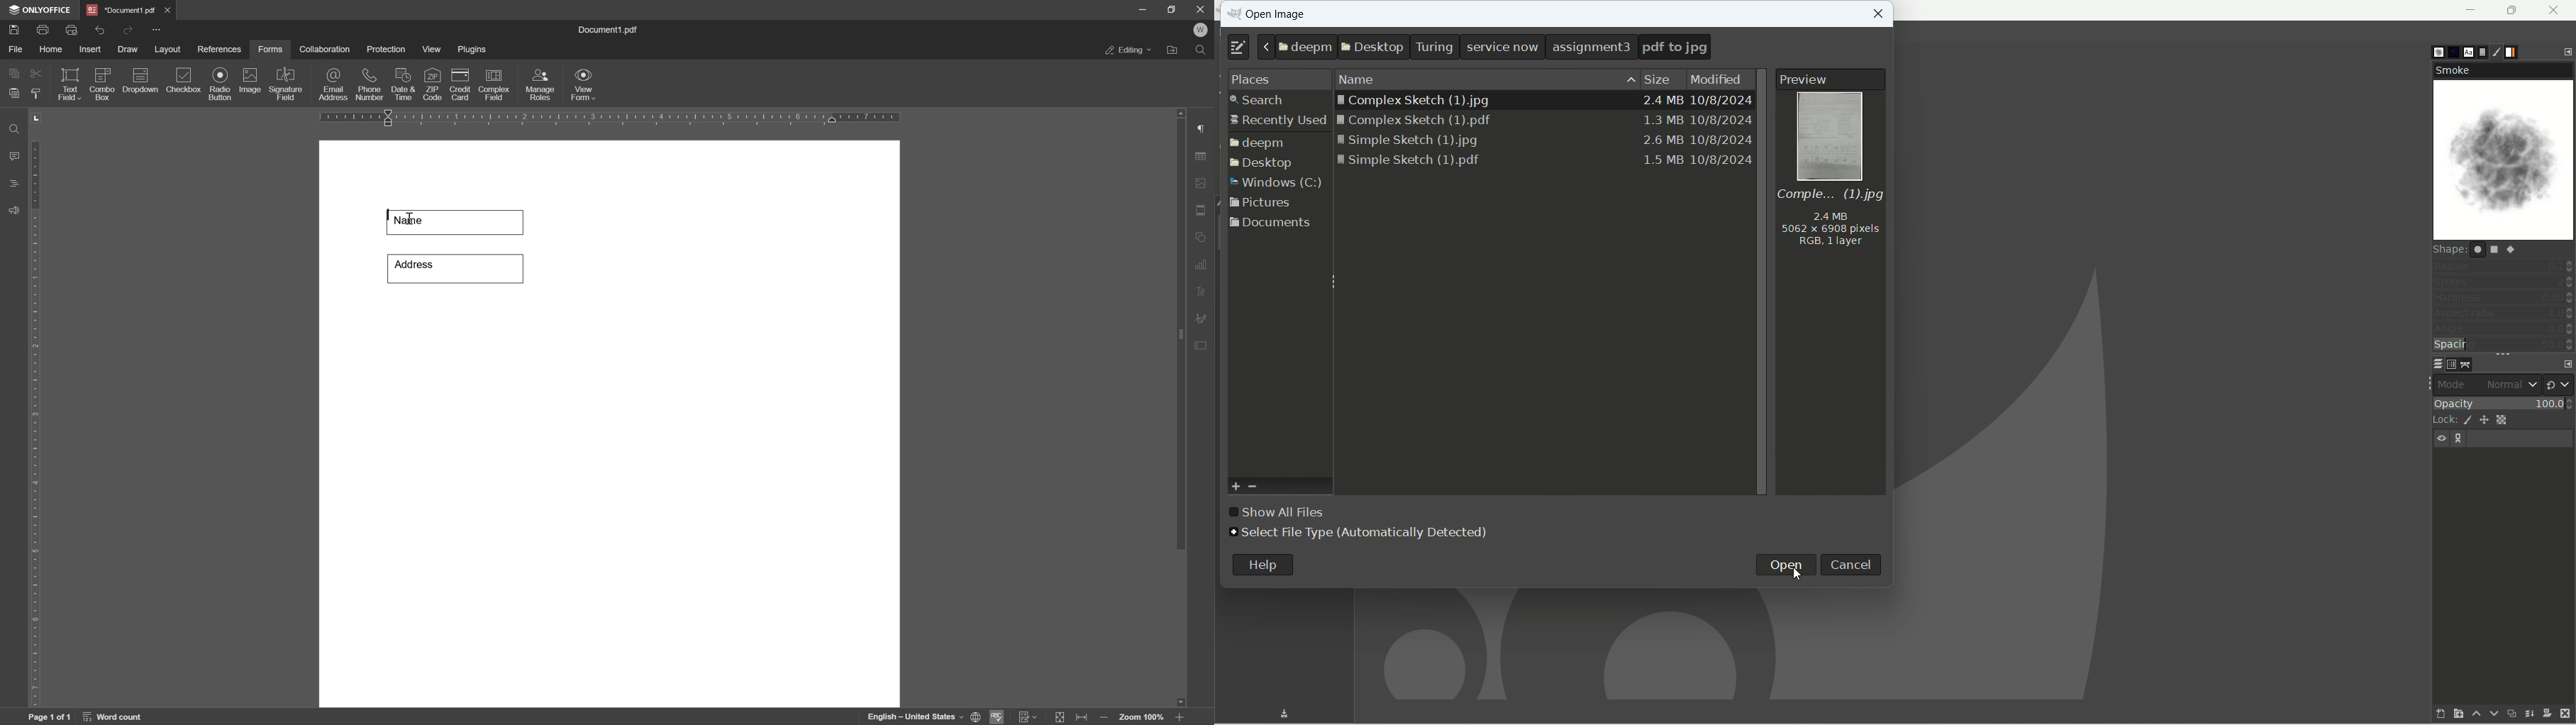  Describe the element at coordinates (13, 72) in the screenshot. I see `copy` at that location.